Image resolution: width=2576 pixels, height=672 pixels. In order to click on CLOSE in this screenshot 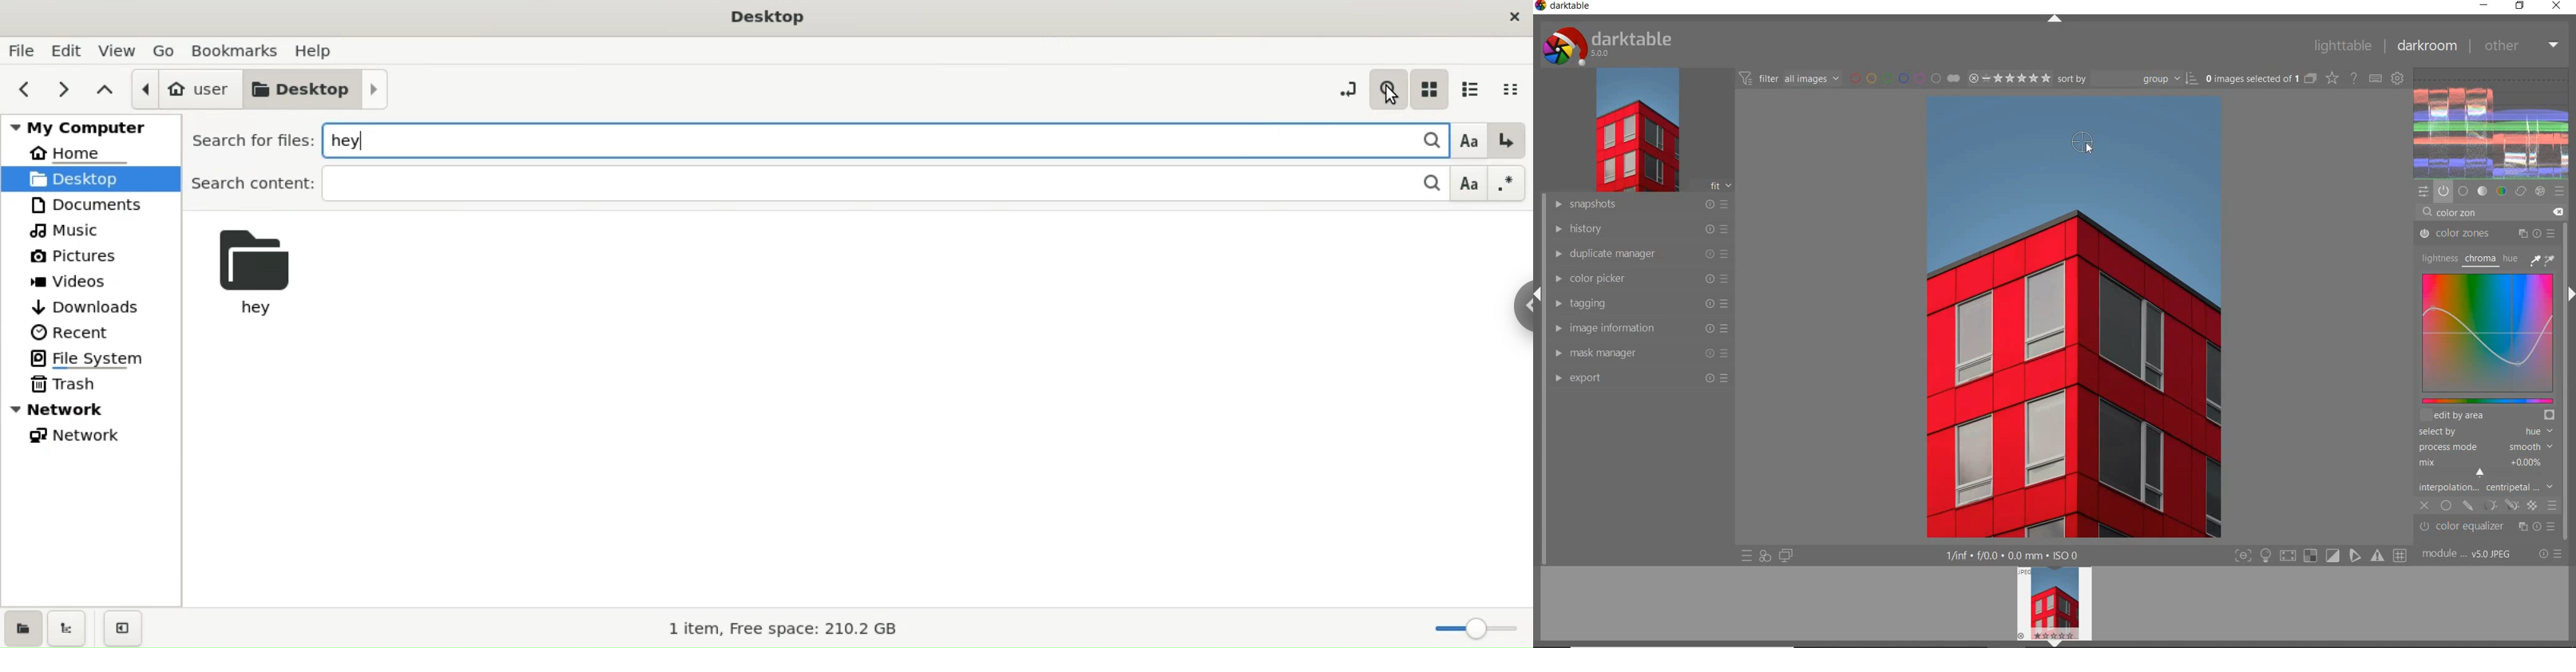, I will do `click(2425, 506)`.